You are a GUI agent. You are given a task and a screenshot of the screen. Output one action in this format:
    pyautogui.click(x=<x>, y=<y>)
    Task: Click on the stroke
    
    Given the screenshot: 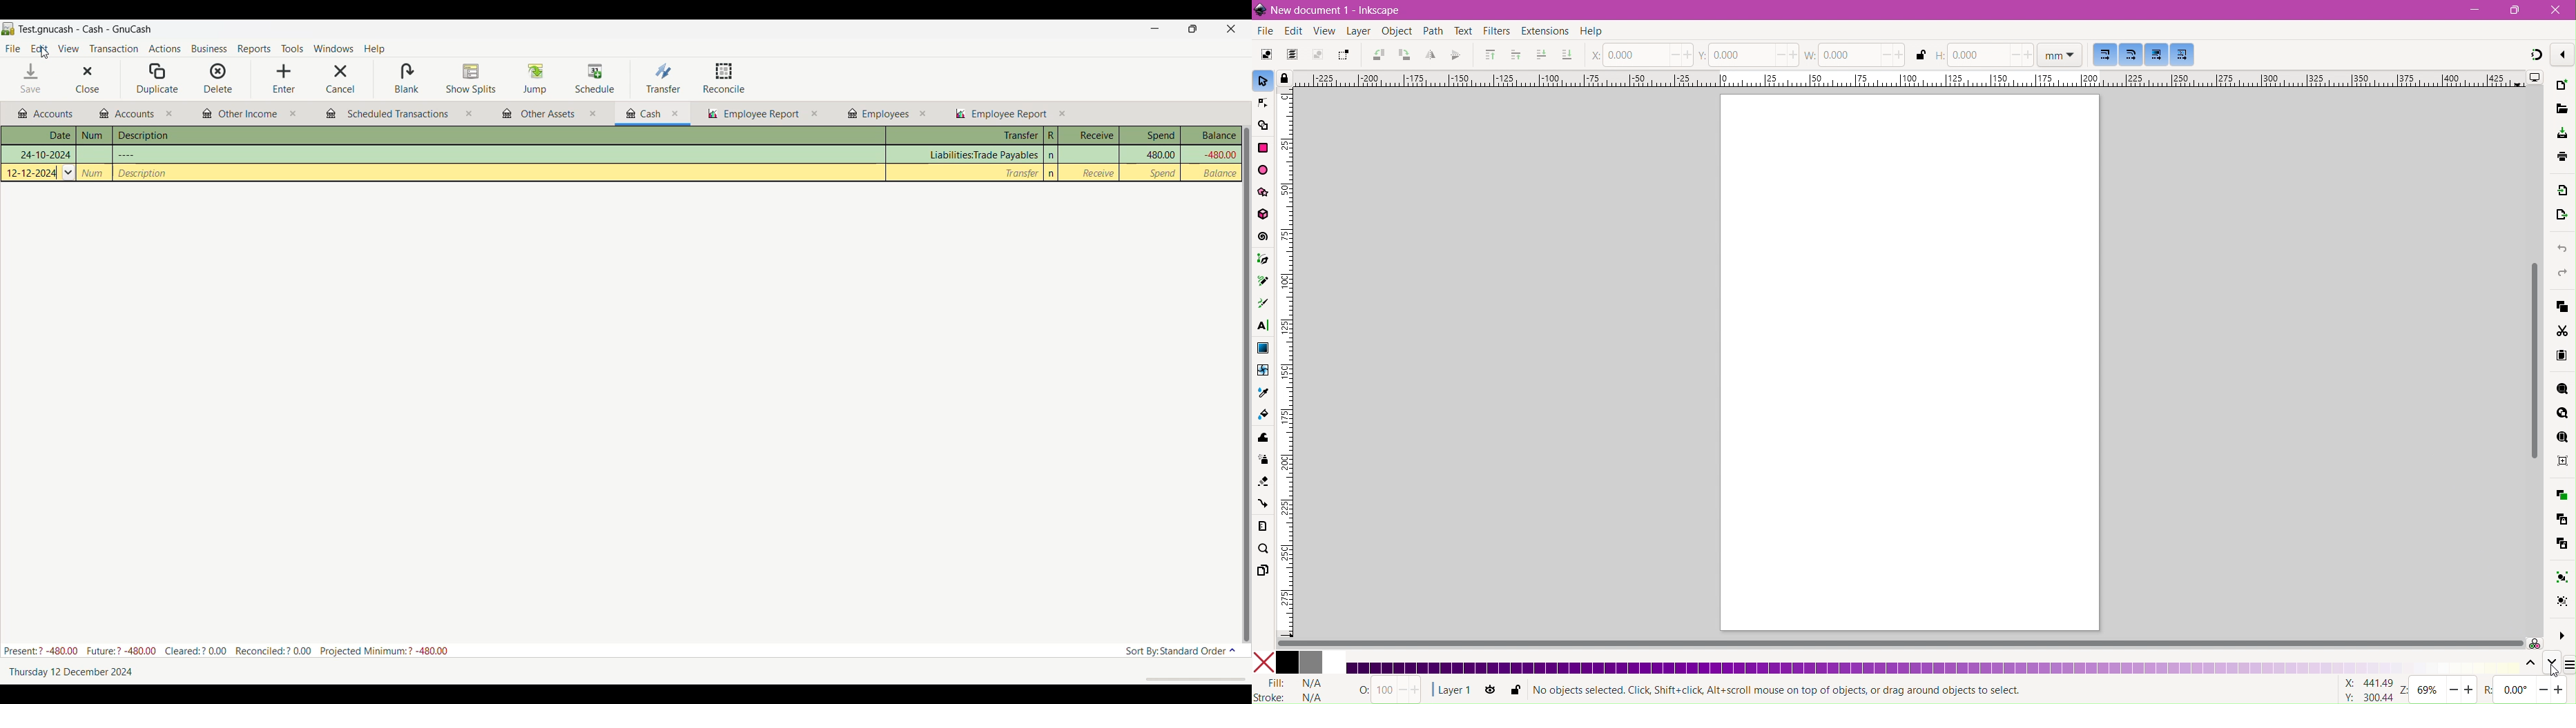 What is the action you would take?
    pyautogui.click(x=1295, y=696)
    